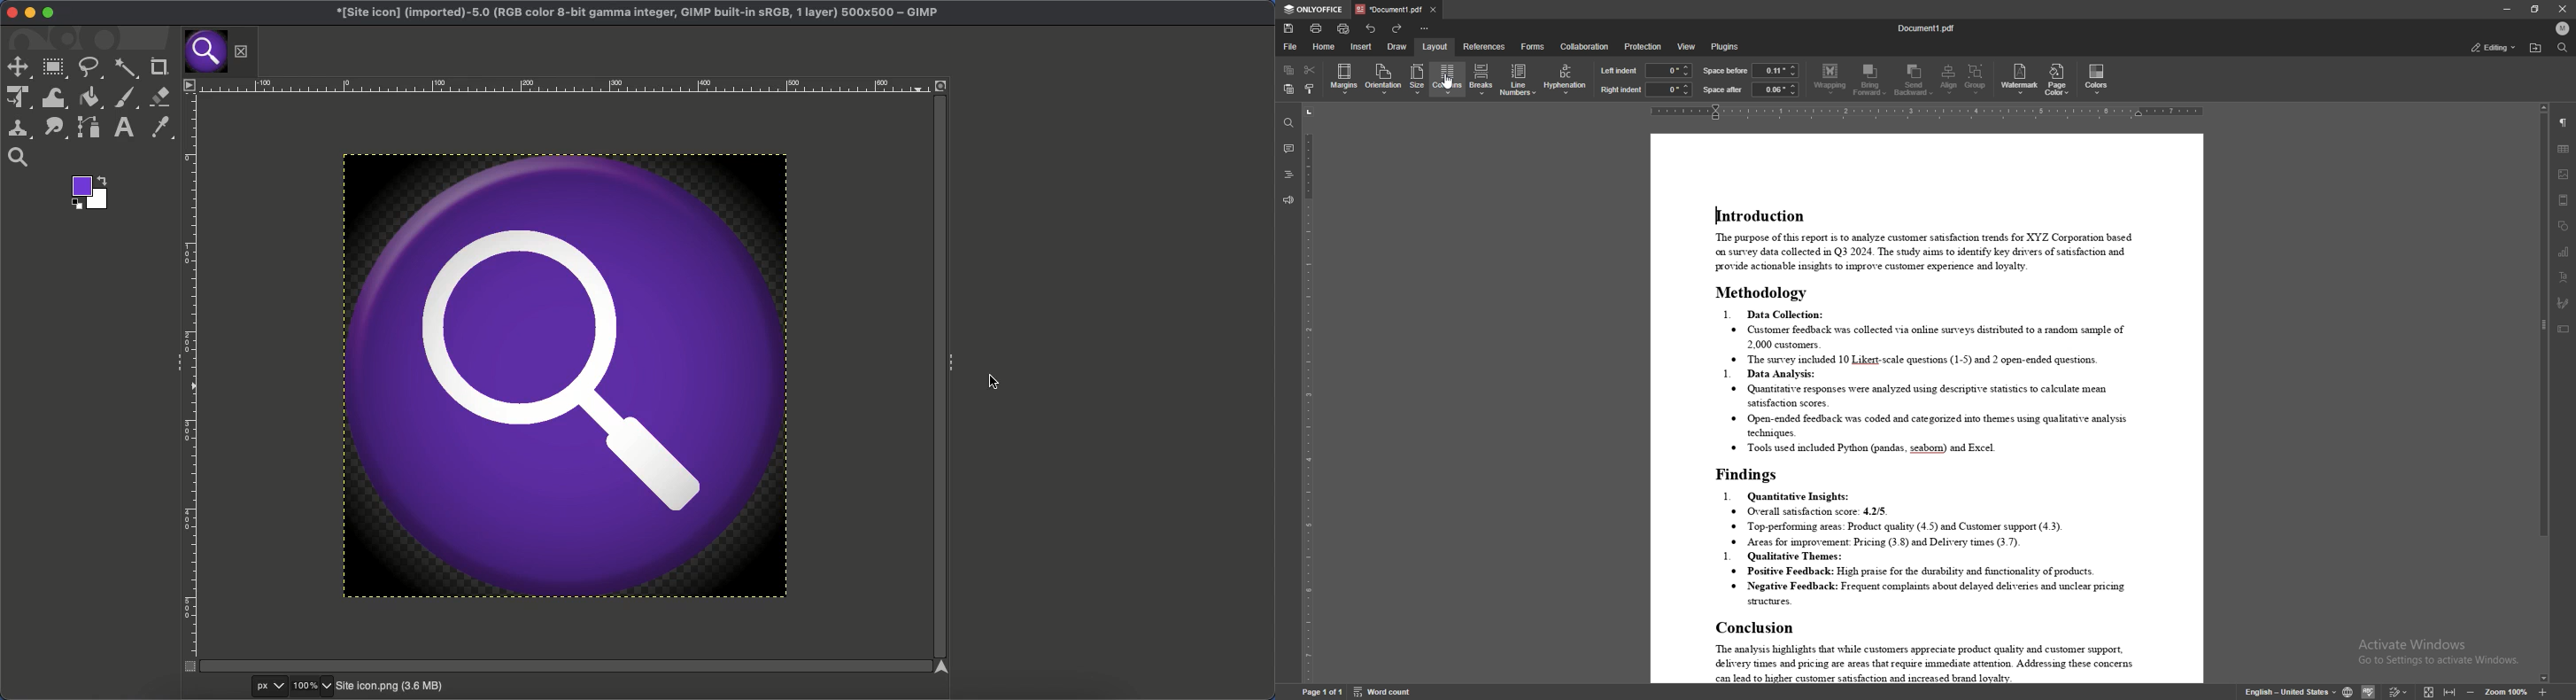 The height and width of the screenshot is (700, 2576). I want to click on group, so click(1977, 80).